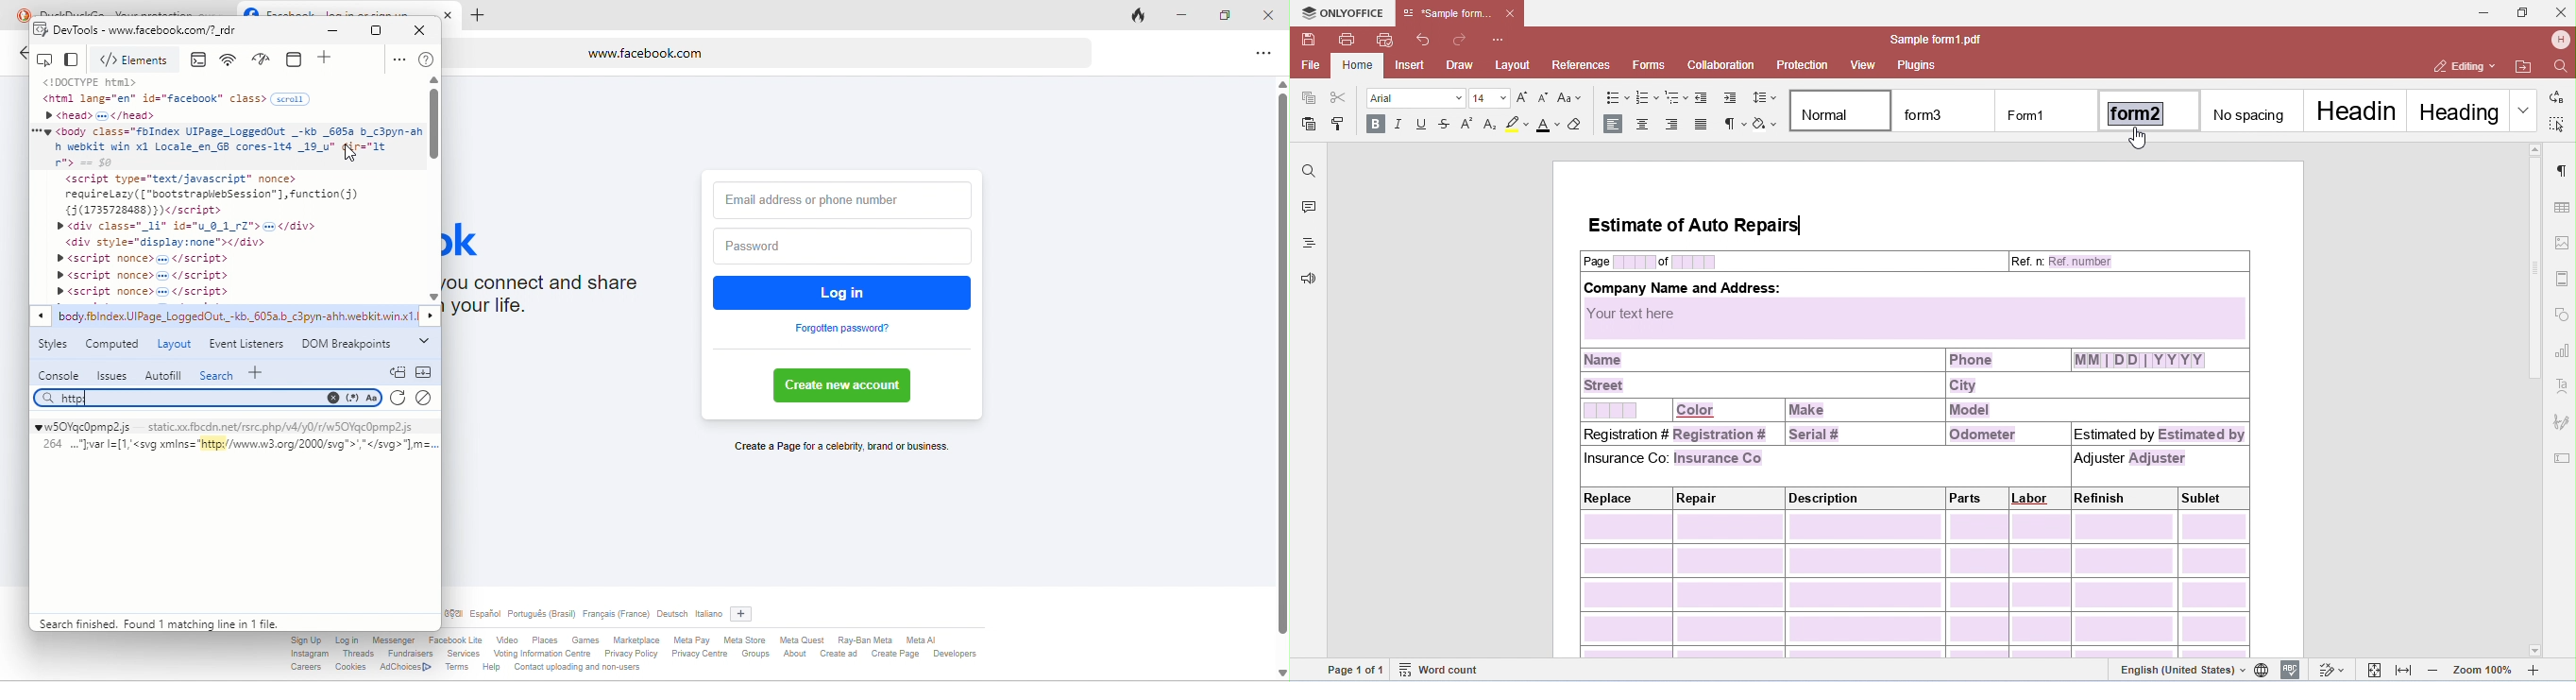  I want to click on vertical scroll bar, so click(1281, 365).